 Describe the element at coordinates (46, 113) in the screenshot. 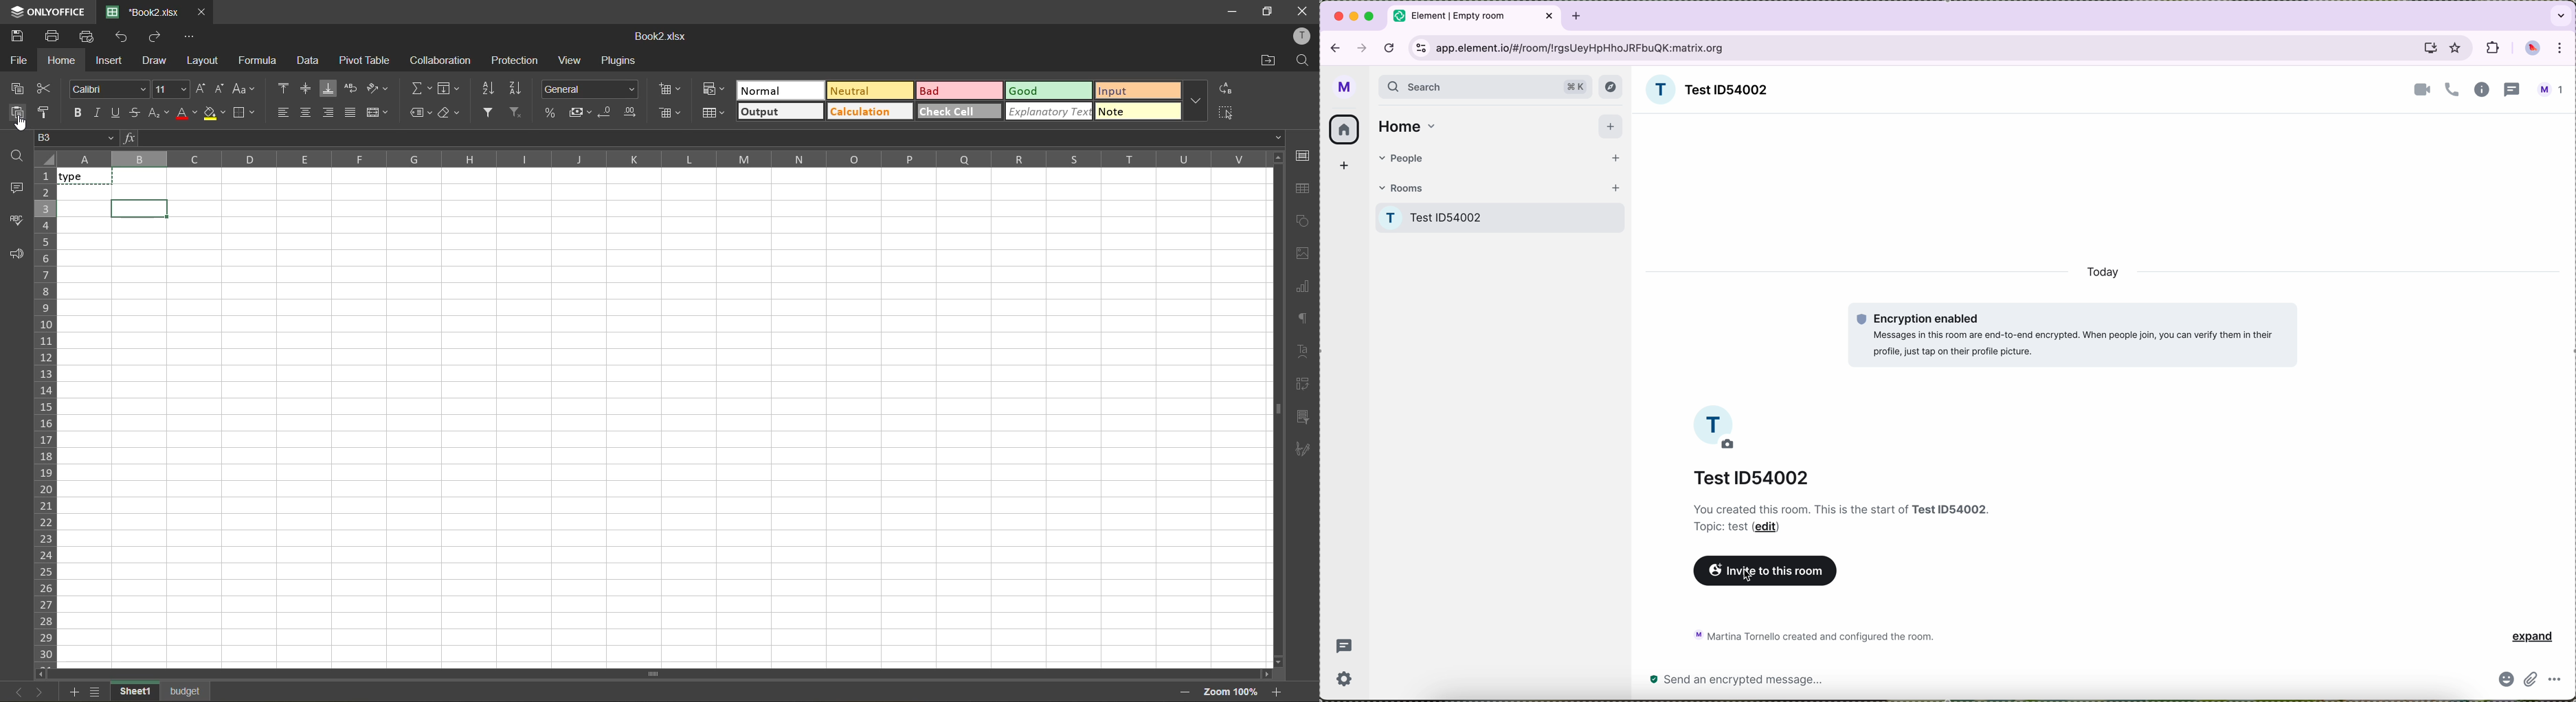

I see `copy style` at that location.